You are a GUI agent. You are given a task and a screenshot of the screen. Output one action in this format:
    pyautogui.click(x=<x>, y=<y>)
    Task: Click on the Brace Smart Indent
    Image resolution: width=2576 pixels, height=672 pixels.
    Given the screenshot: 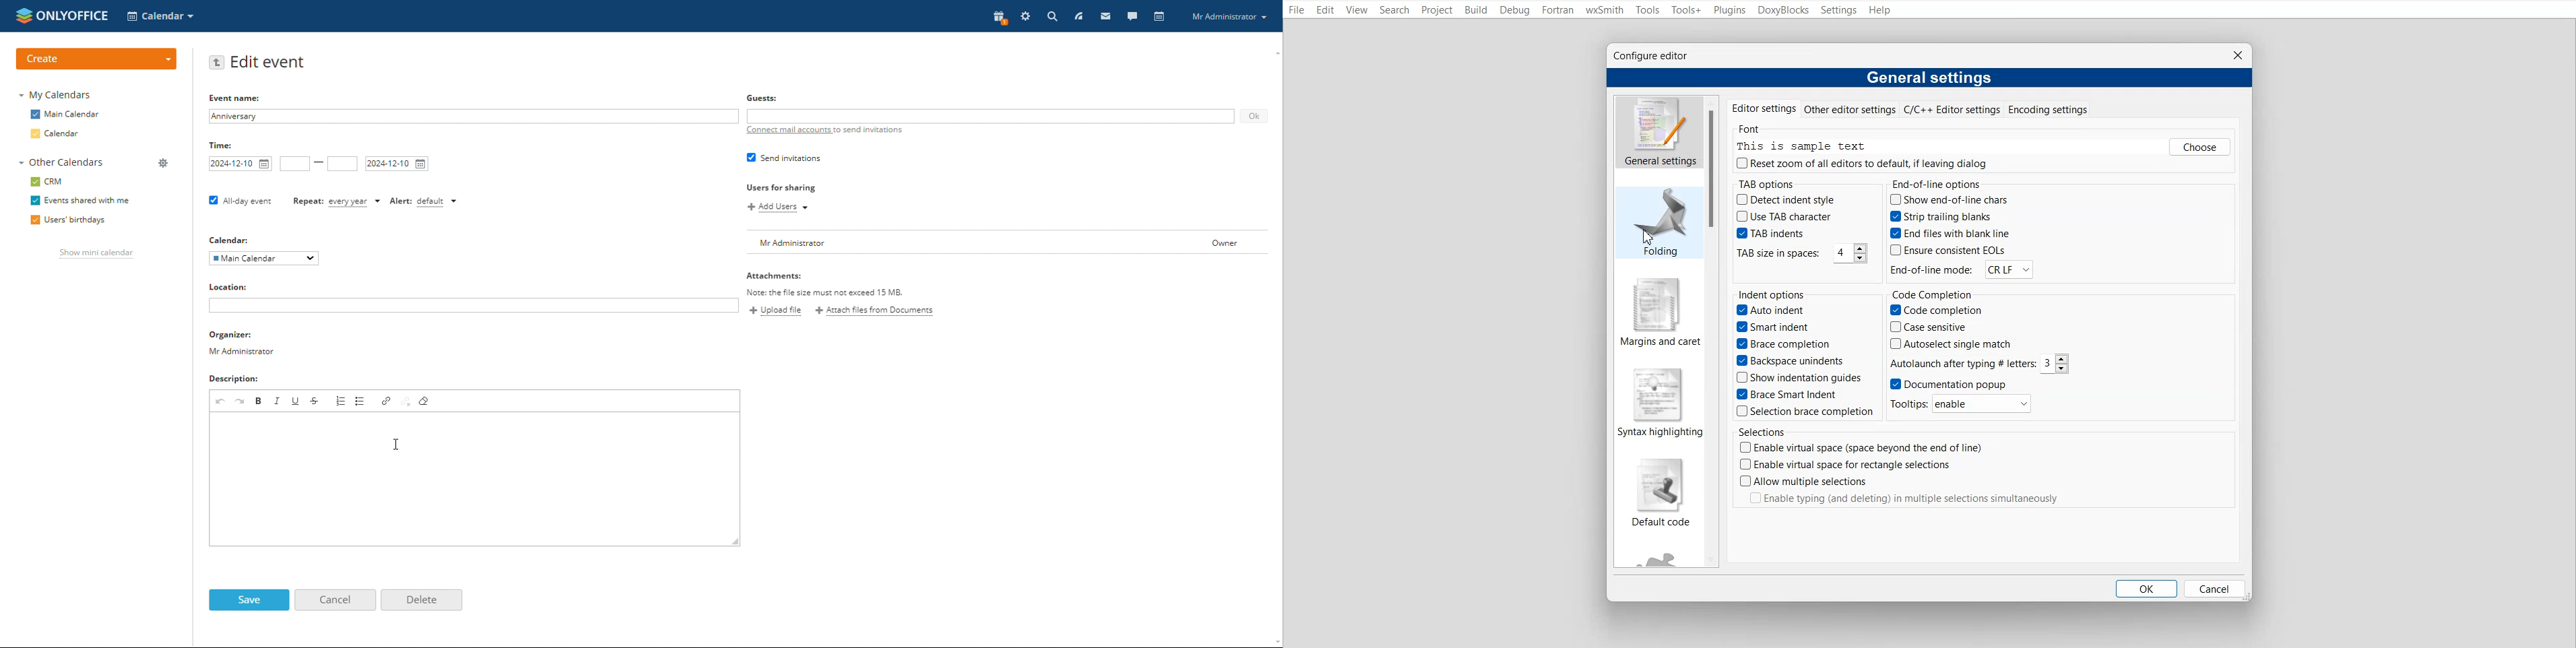 What is the action you would take?
    pyautogui.click(x=1790, y=395)
    